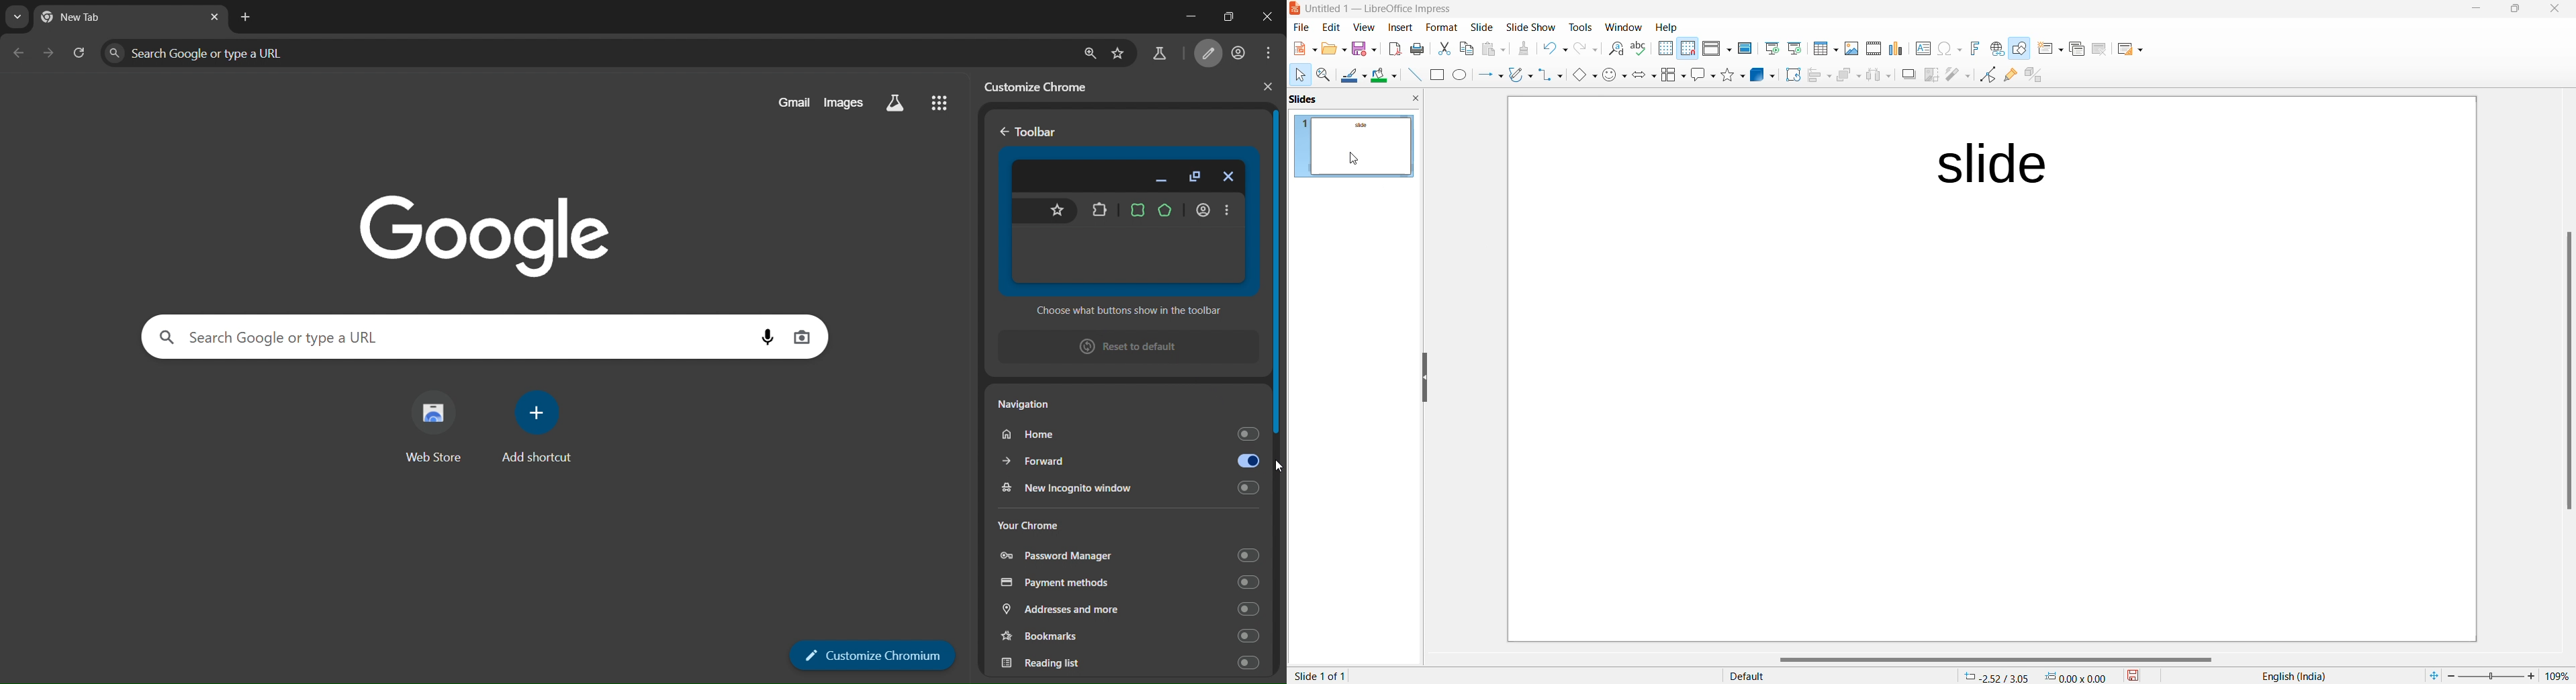  What do you see at coordinates (49, 52) in the screenshot?
I see `go forward one page` at bounding box center [49, 52].